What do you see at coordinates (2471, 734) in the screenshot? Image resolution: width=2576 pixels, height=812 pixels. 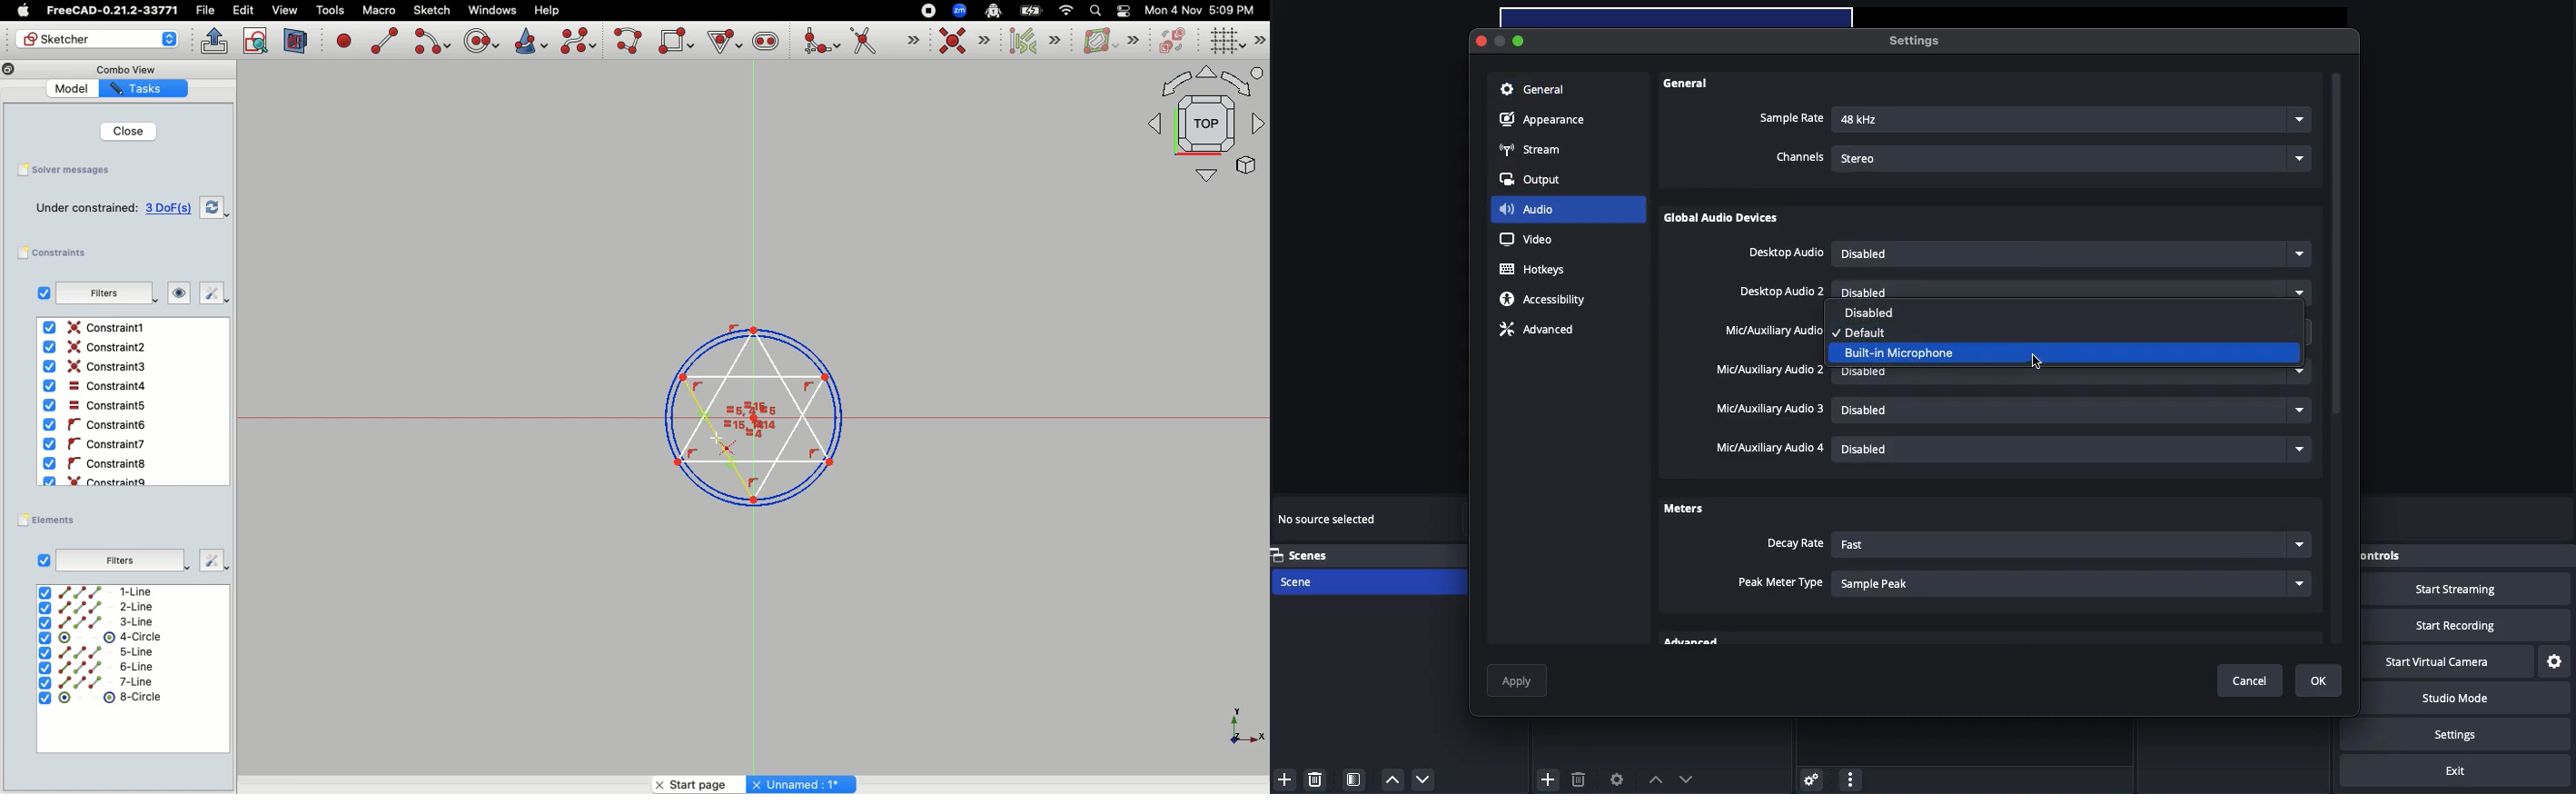 I see `Settings` at bounding box center [2471, 734].